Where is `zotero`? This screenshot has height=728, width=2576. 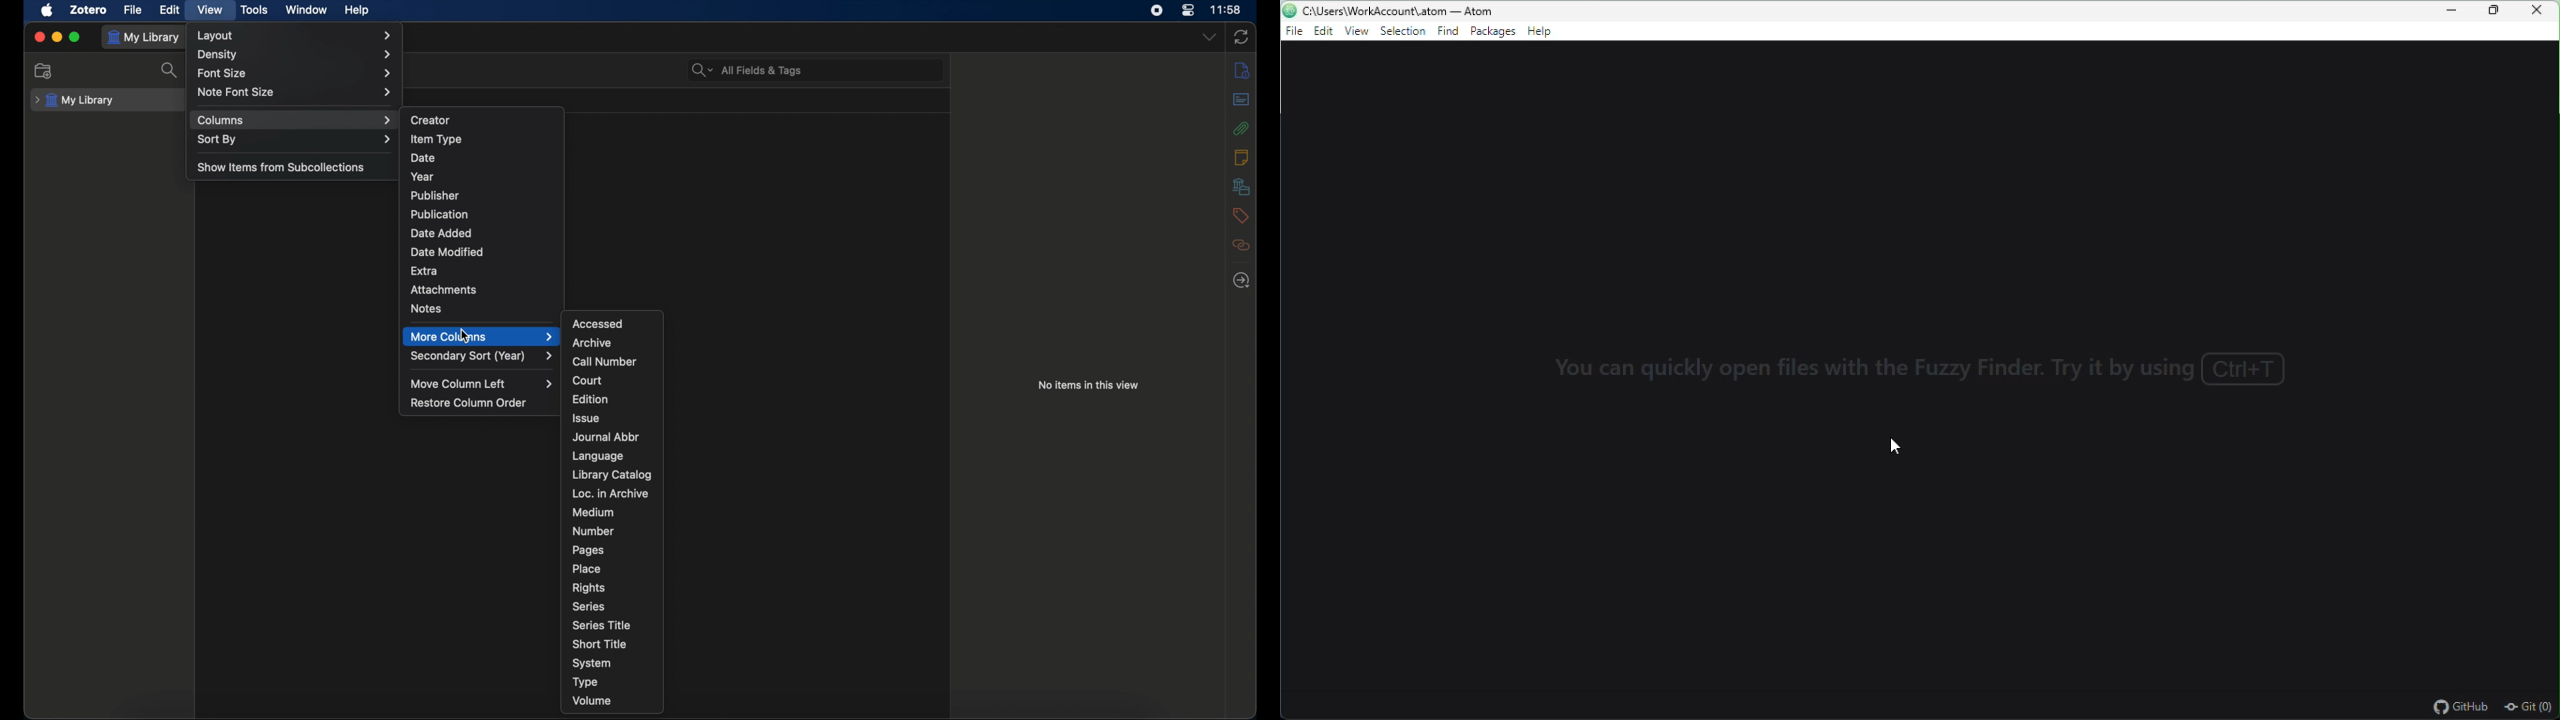
zotero is located at coordinates (88, 9).